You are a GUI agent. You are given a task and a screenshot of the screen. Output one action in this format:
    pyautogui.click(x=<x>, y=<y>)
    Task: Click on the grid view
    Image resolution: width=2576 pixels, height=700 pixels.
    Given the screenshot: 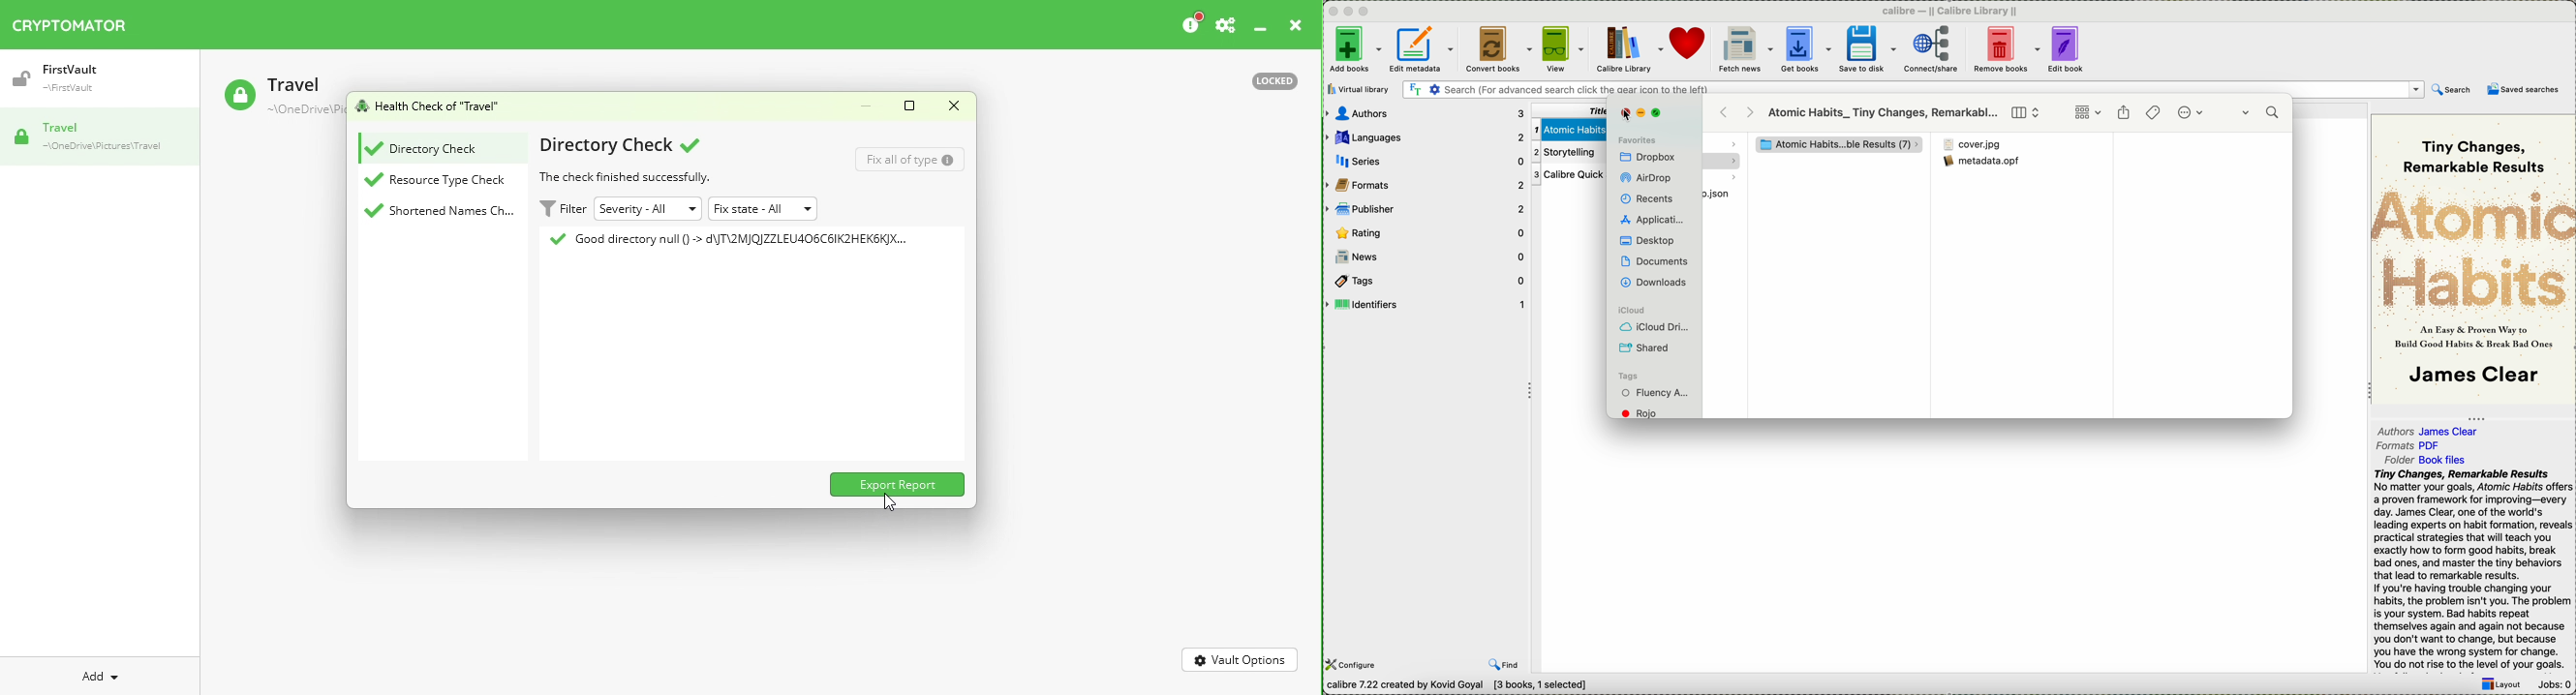 What is the action you would take?
    pyautogui.click(x=2088, y=113)
    